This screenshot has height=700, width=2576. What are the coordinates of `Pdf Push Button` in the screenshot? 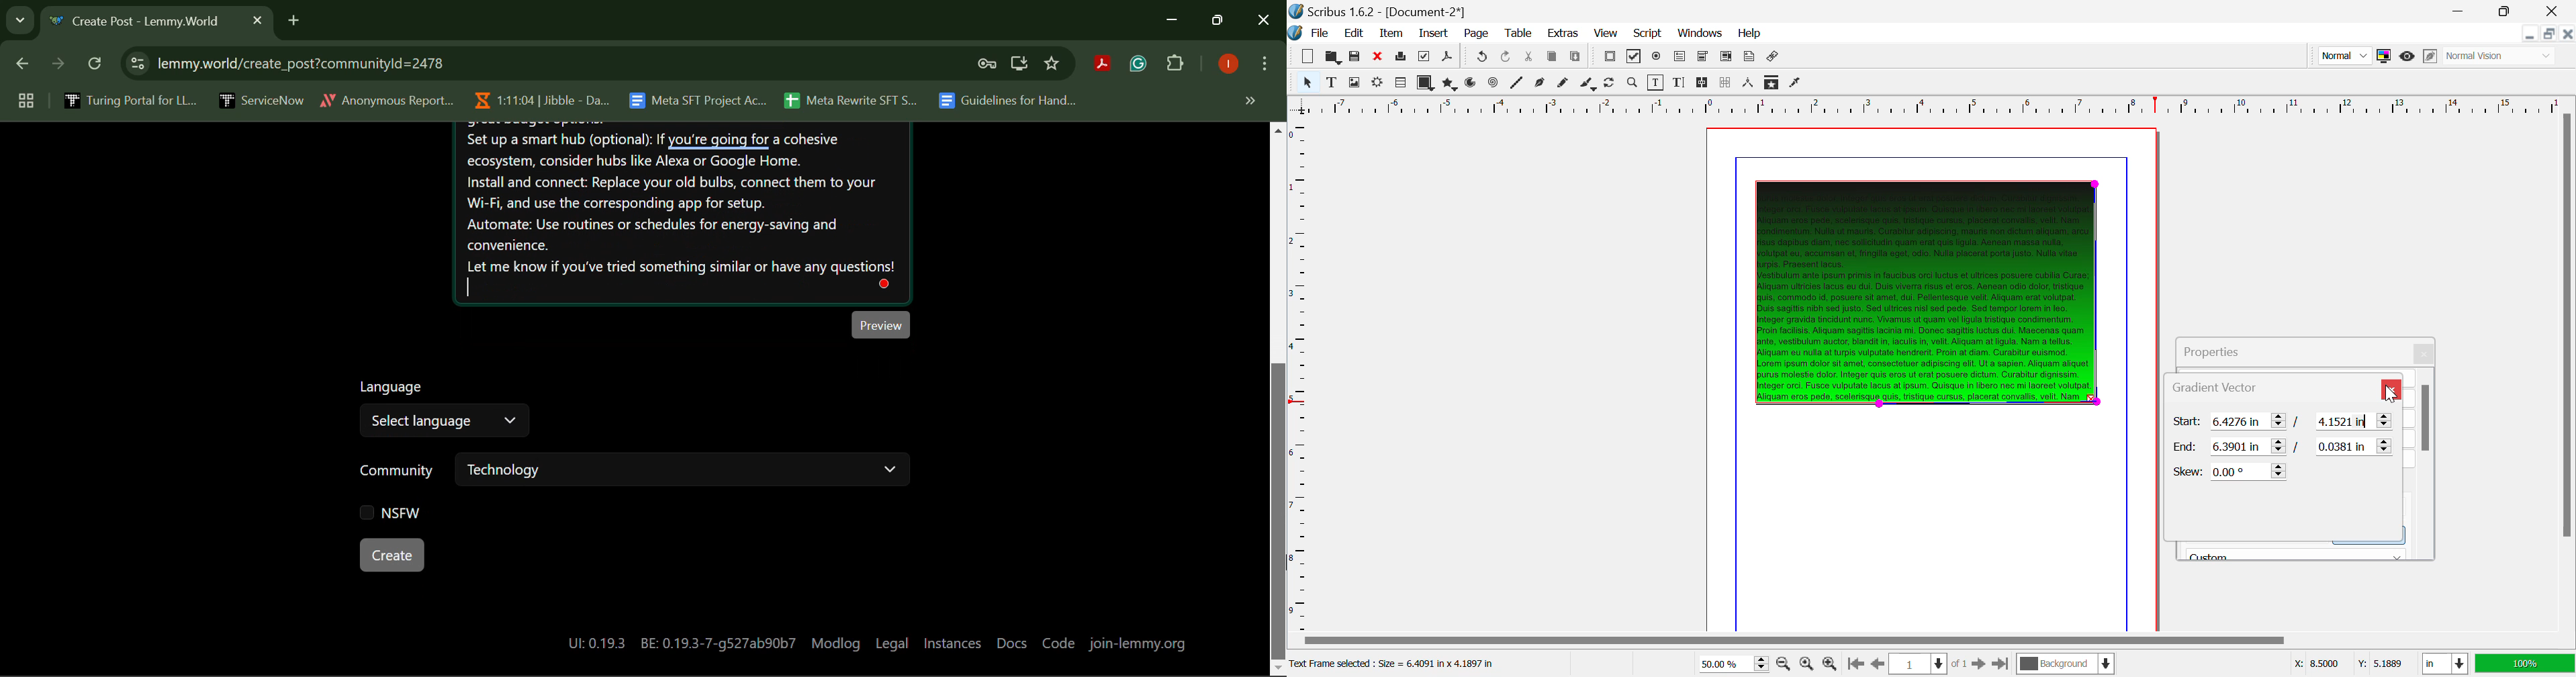 It's located at (1610, 58).